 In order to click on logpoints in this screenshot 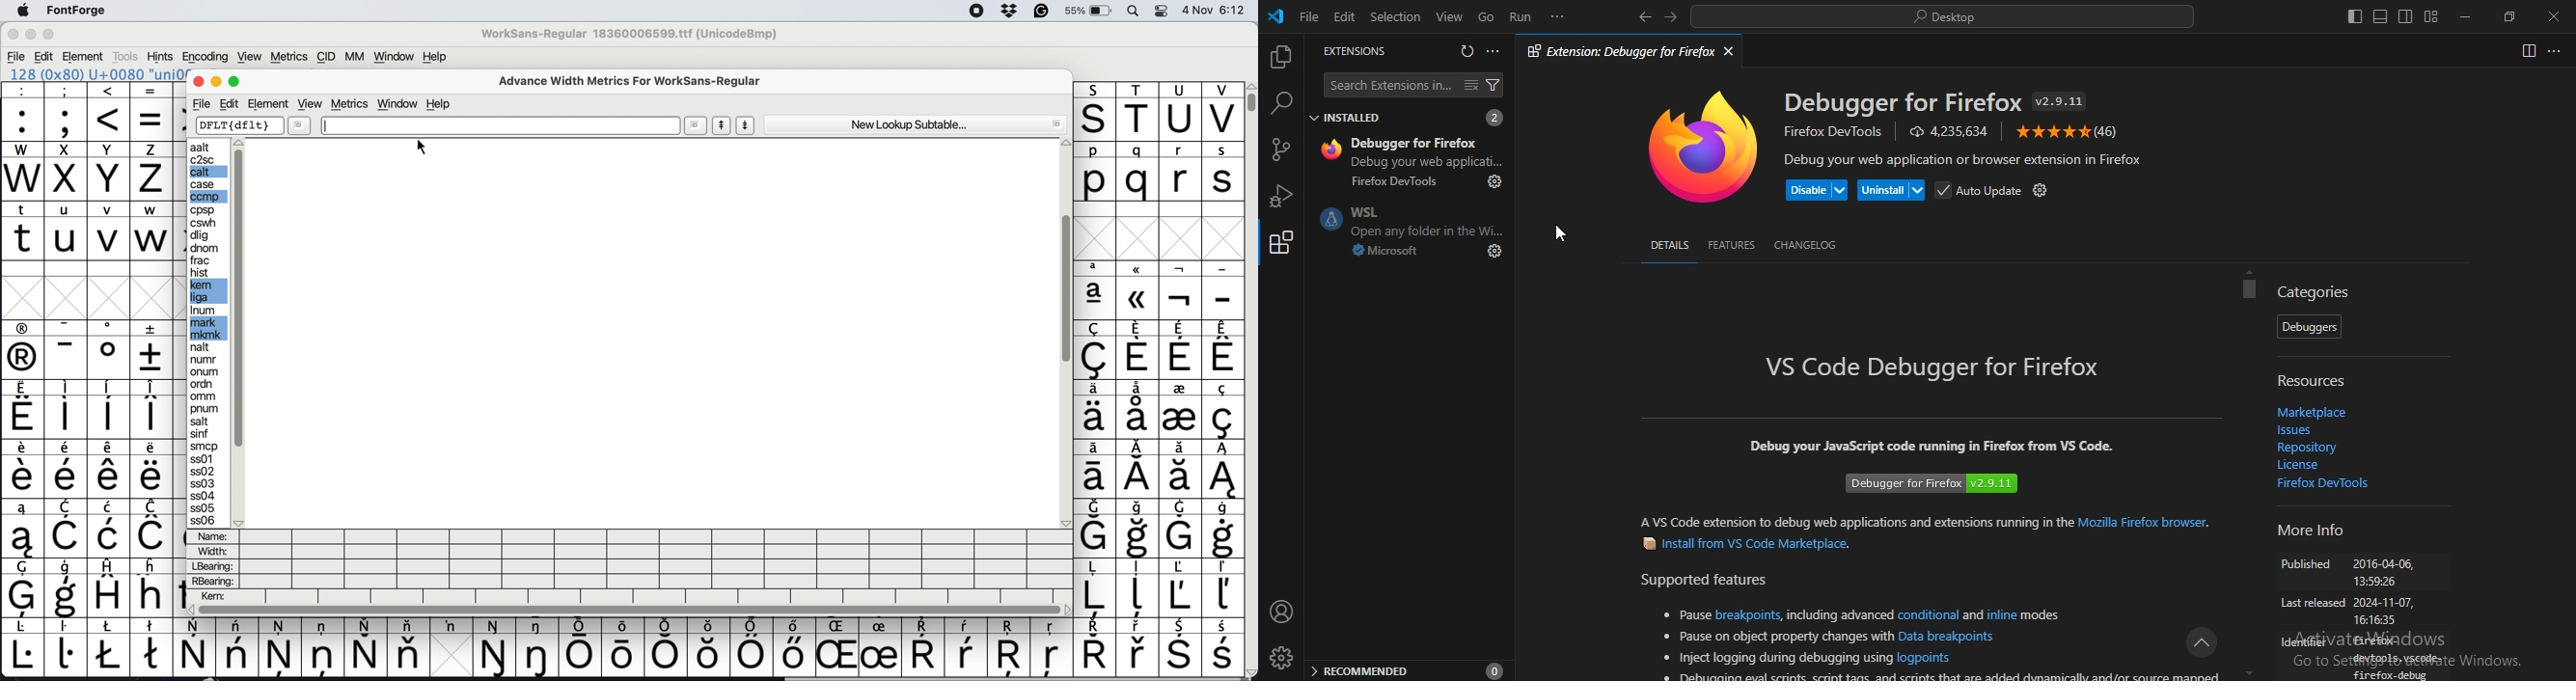, I will do `click(1923, 658)`.